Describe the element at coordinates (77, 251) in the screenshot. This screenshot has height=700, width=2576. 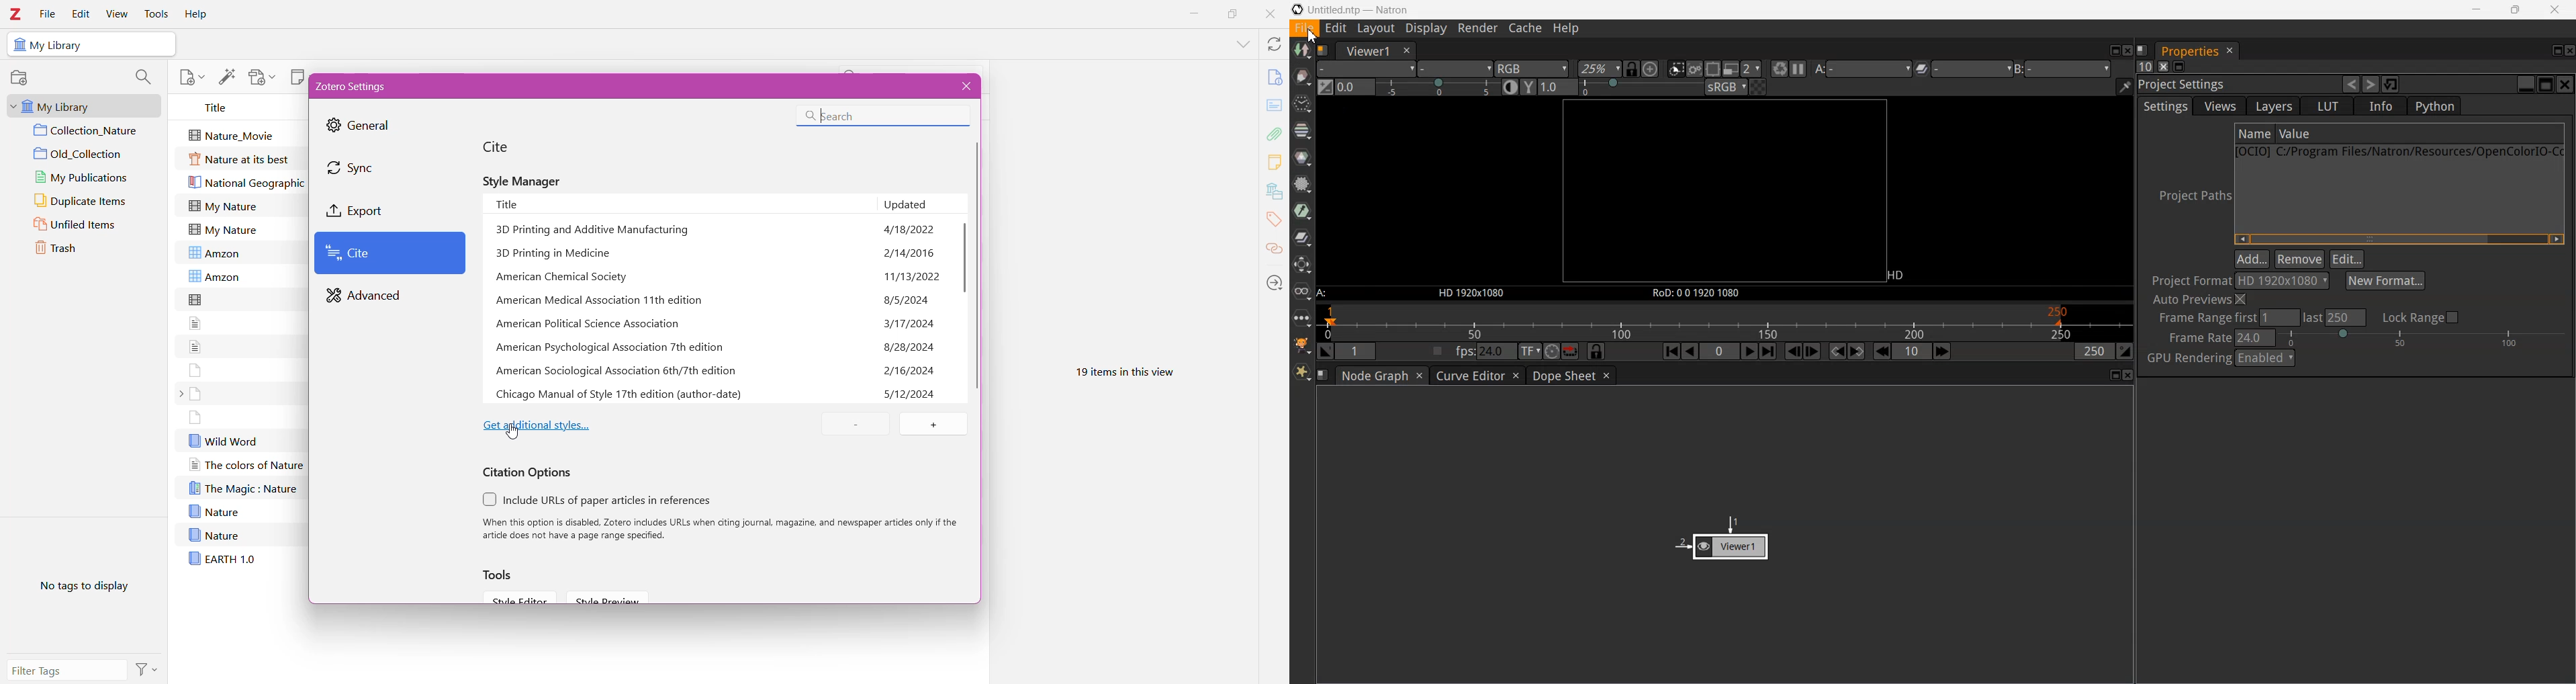
I see `Trash` at that location.